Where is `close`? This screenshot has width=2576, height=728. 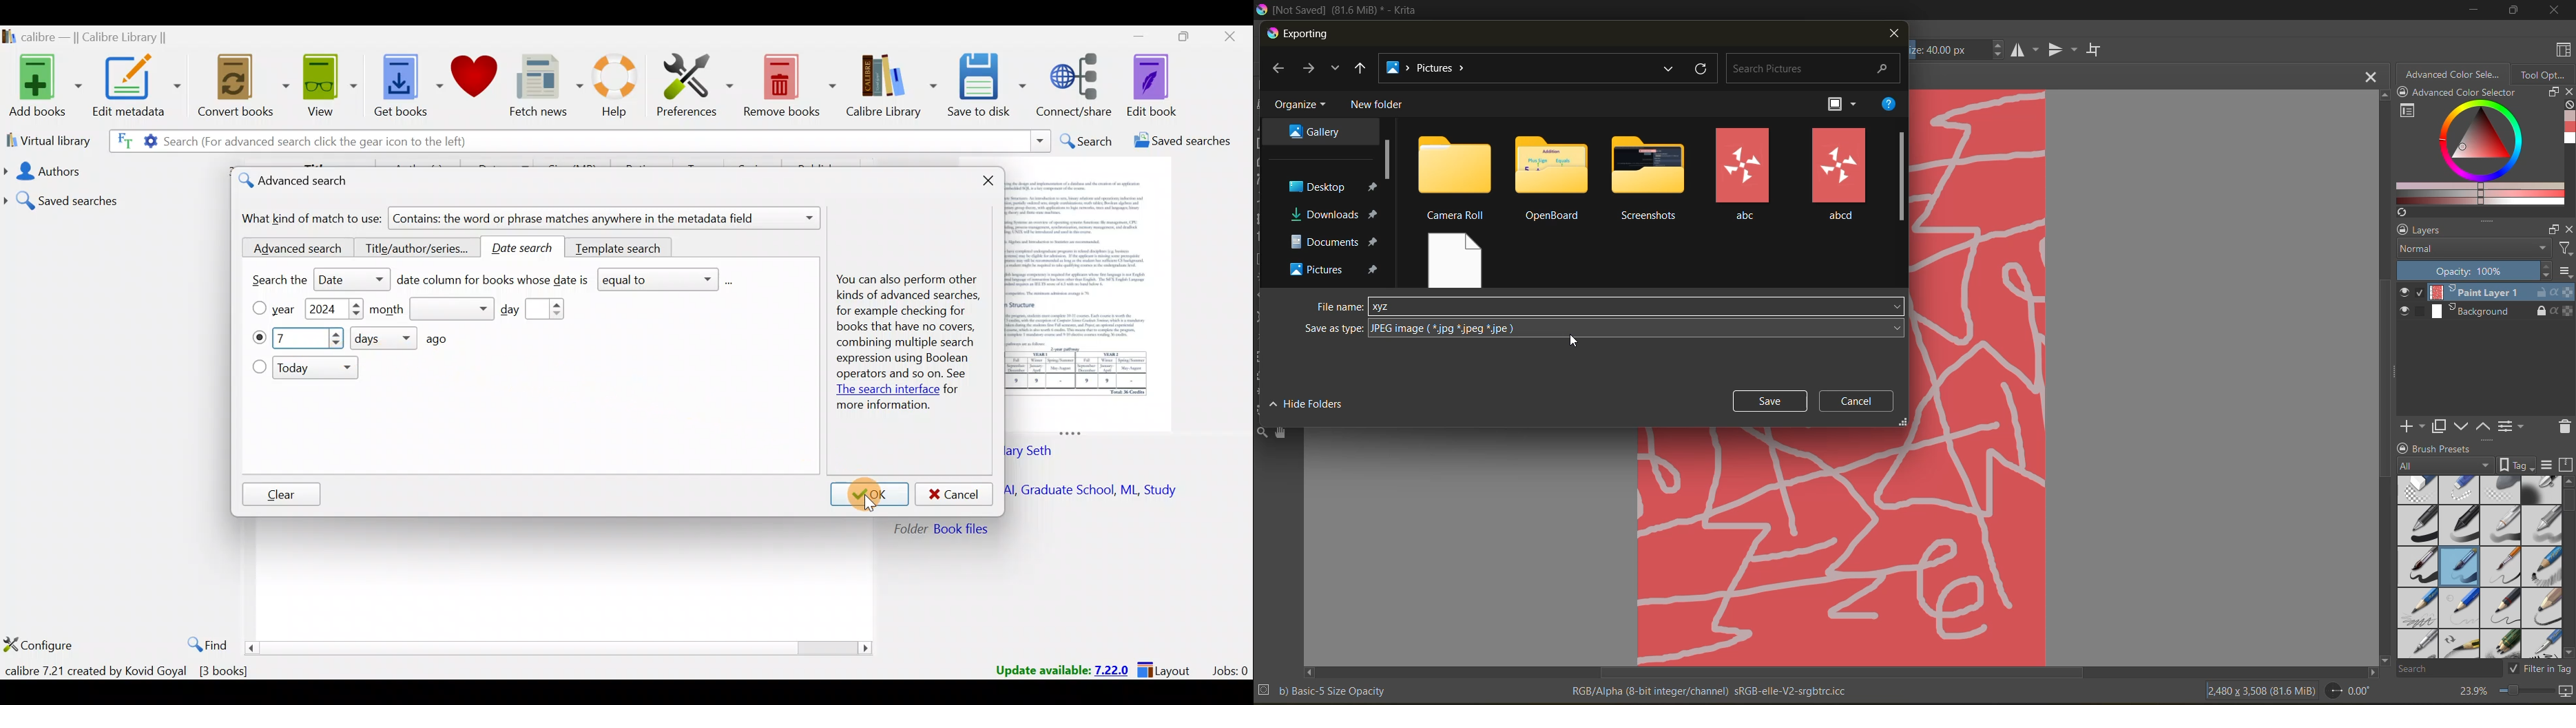
close is located at coordinates (2555, 10).